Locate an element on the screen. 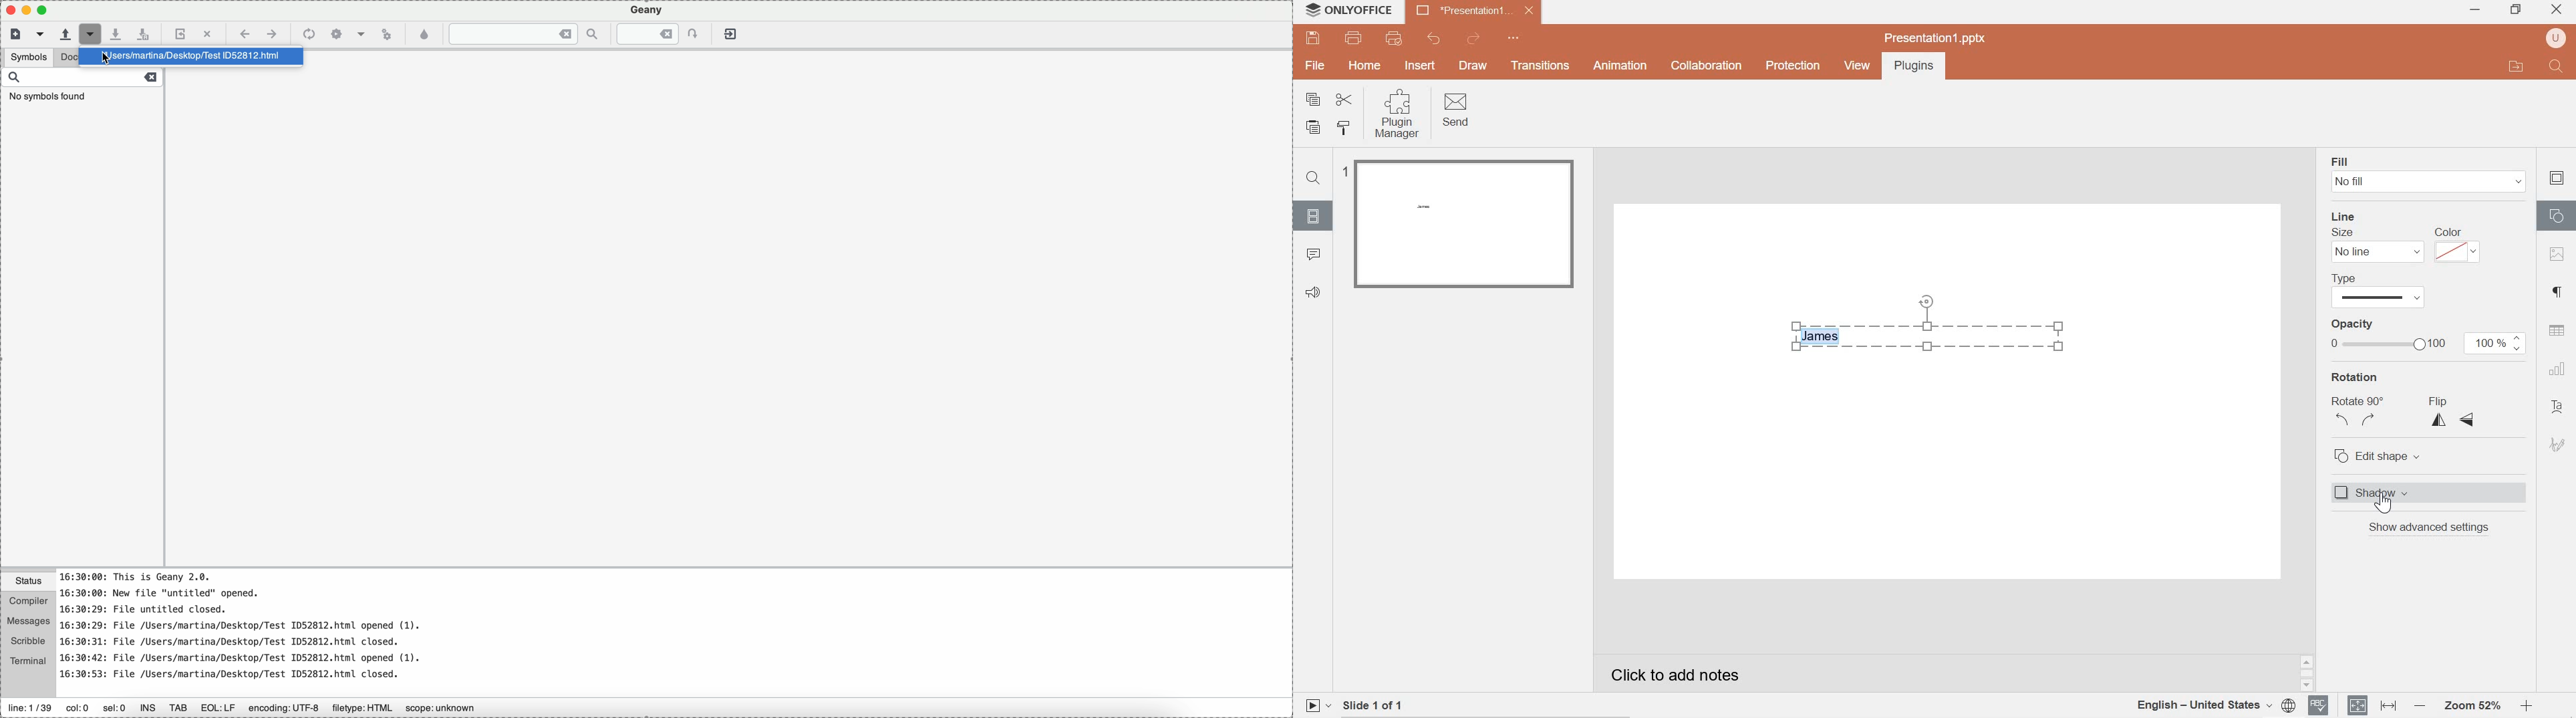 The width and height of the screenshot is (2576, 728). No line is located at coordinates (2374, 253).